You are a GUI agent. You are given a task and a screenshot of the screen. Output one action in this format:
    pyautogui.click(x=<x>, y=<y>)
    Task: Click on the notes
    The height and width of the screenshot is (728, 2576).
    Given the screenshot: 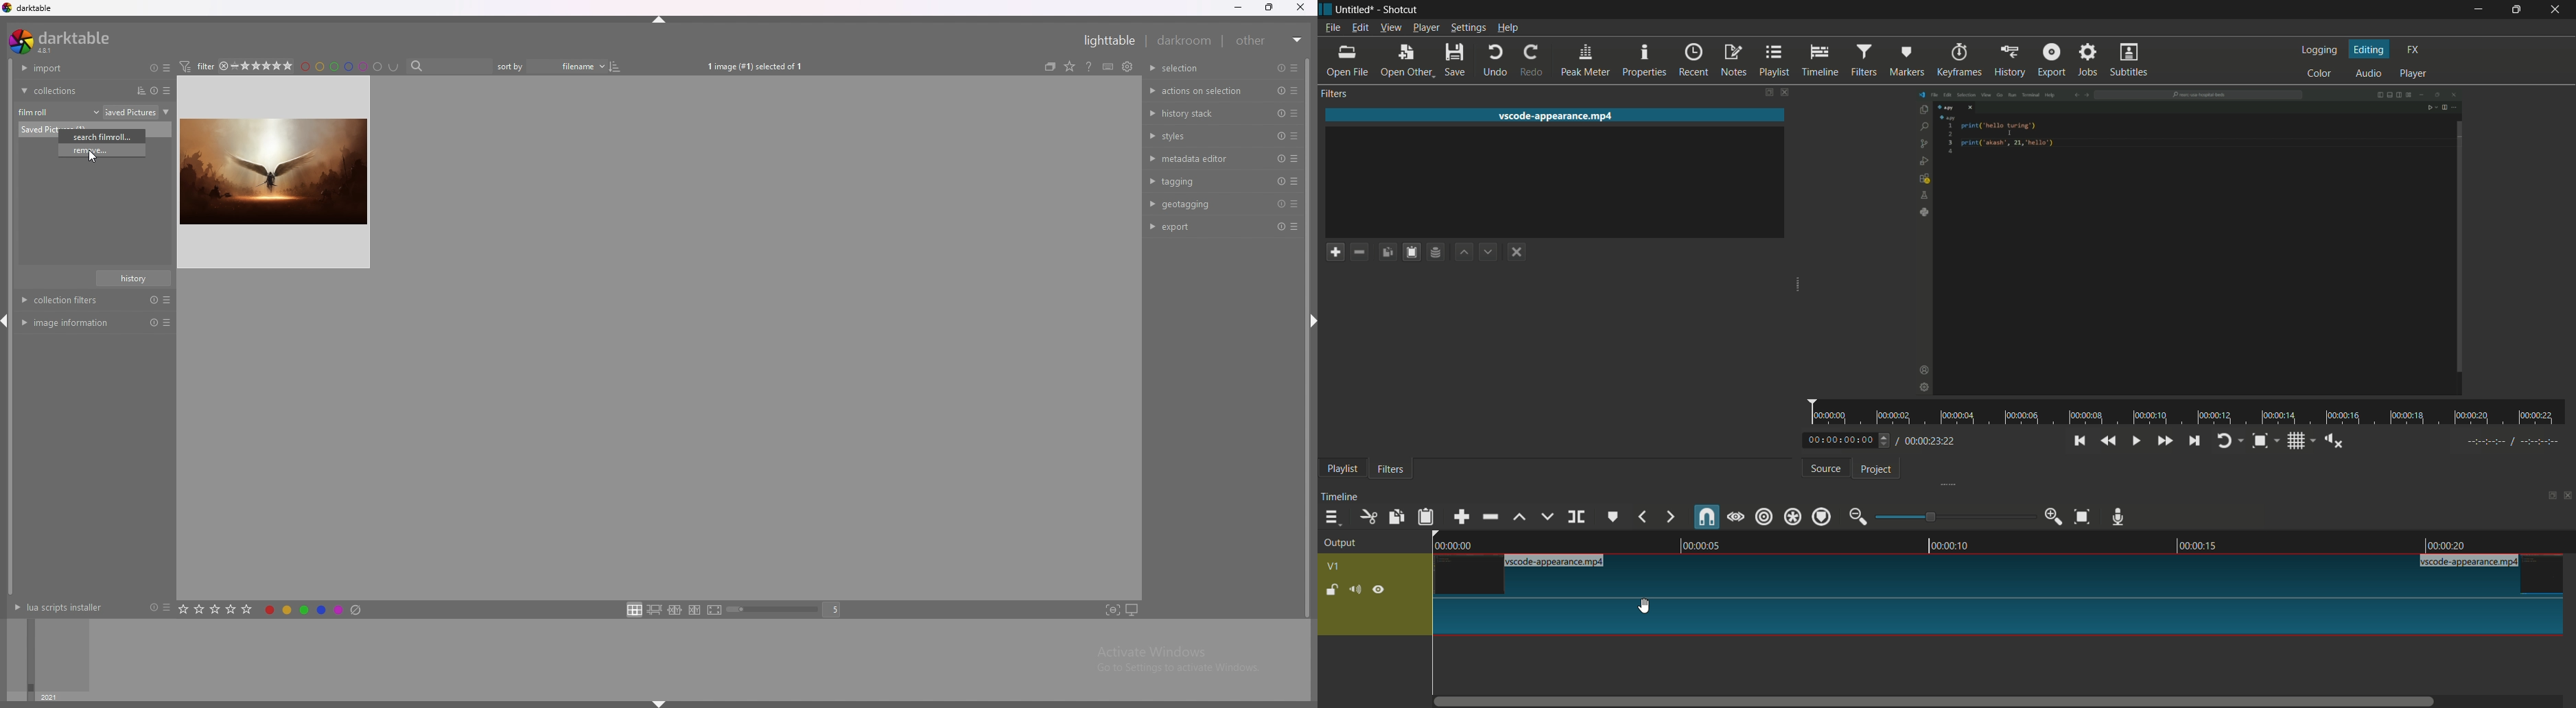 What is the action you would take?
    pyautogui.click(x=1735, y=61)
    